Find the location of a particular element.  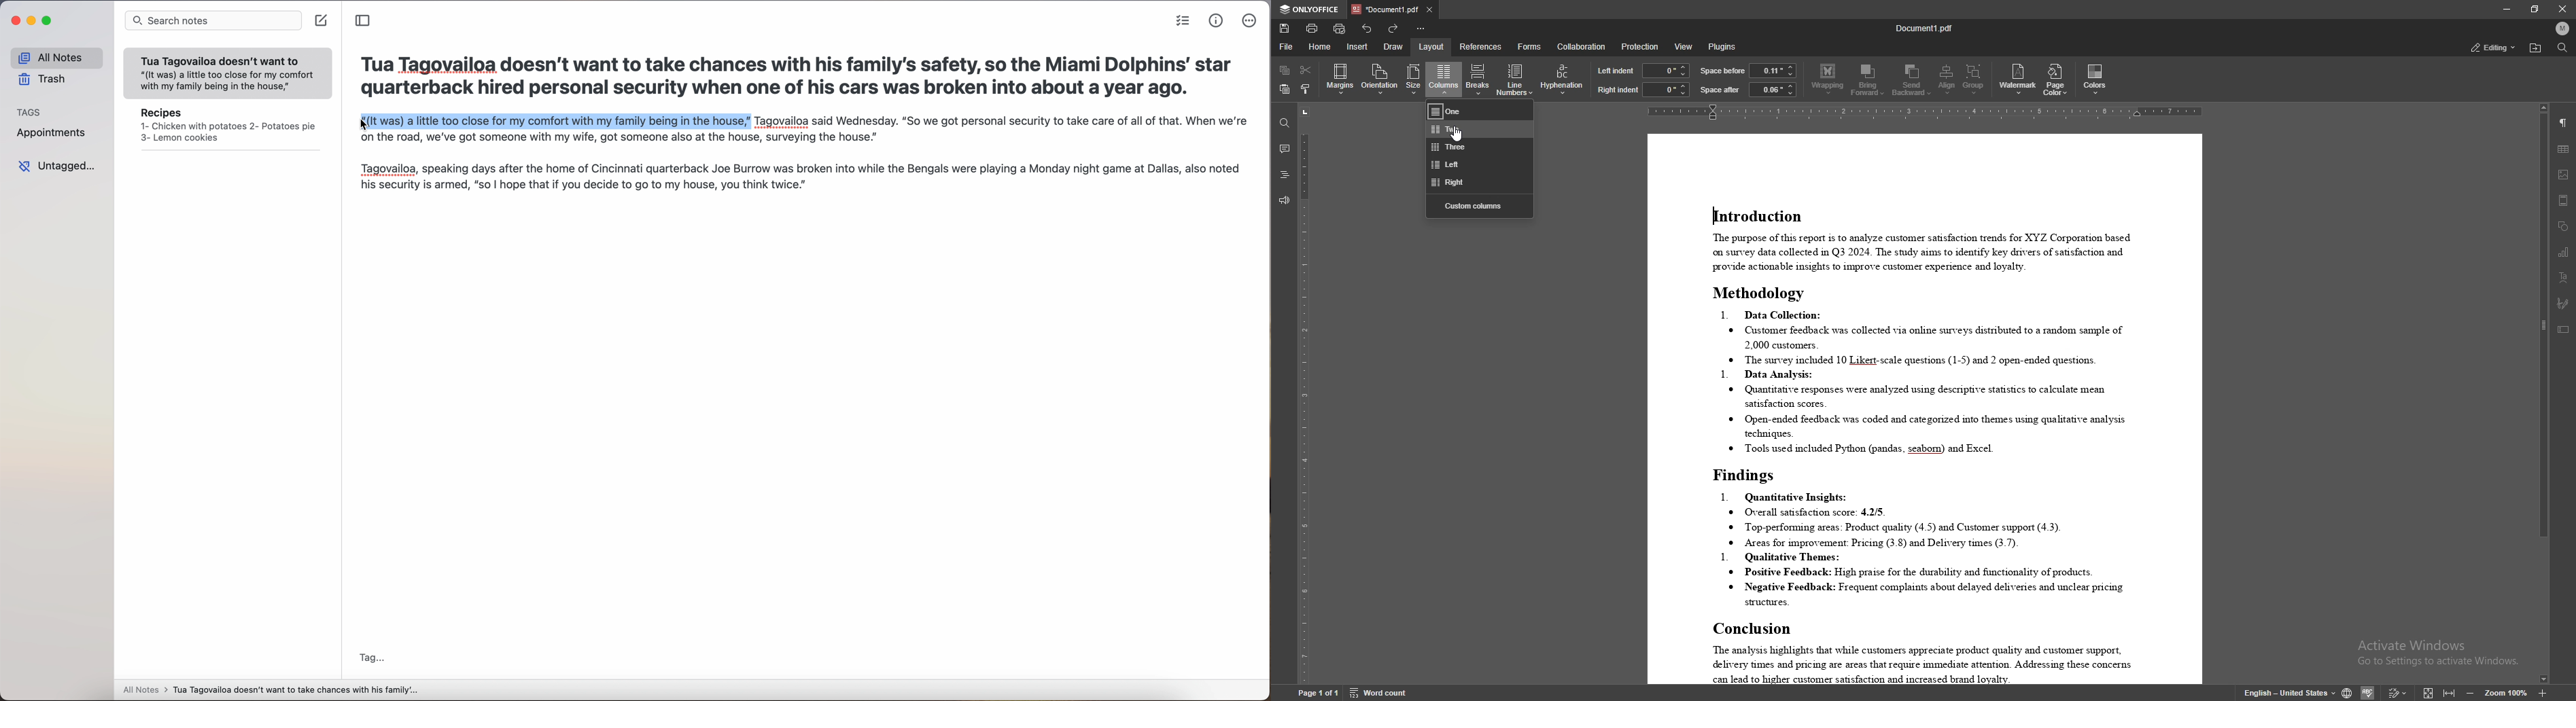

signature field is located at coordinates (2563, 303).